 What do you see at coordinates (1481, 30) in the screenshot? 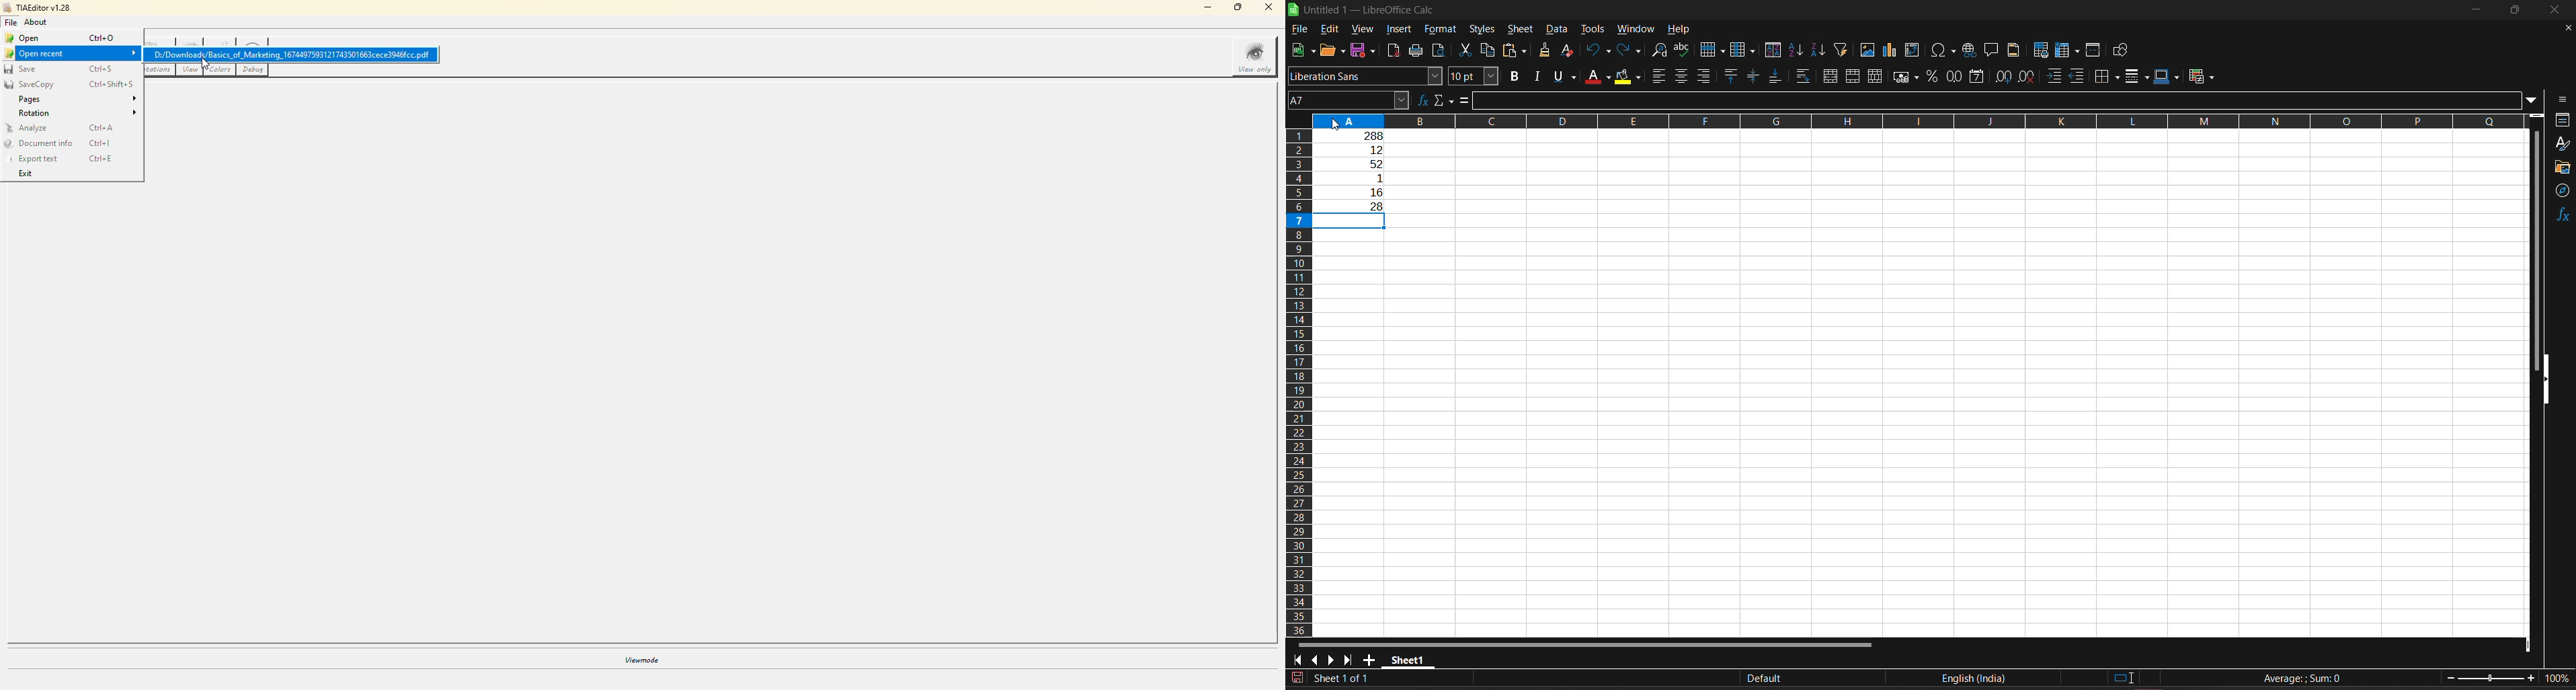
I see `styles` at bounding box center [1481, 30].